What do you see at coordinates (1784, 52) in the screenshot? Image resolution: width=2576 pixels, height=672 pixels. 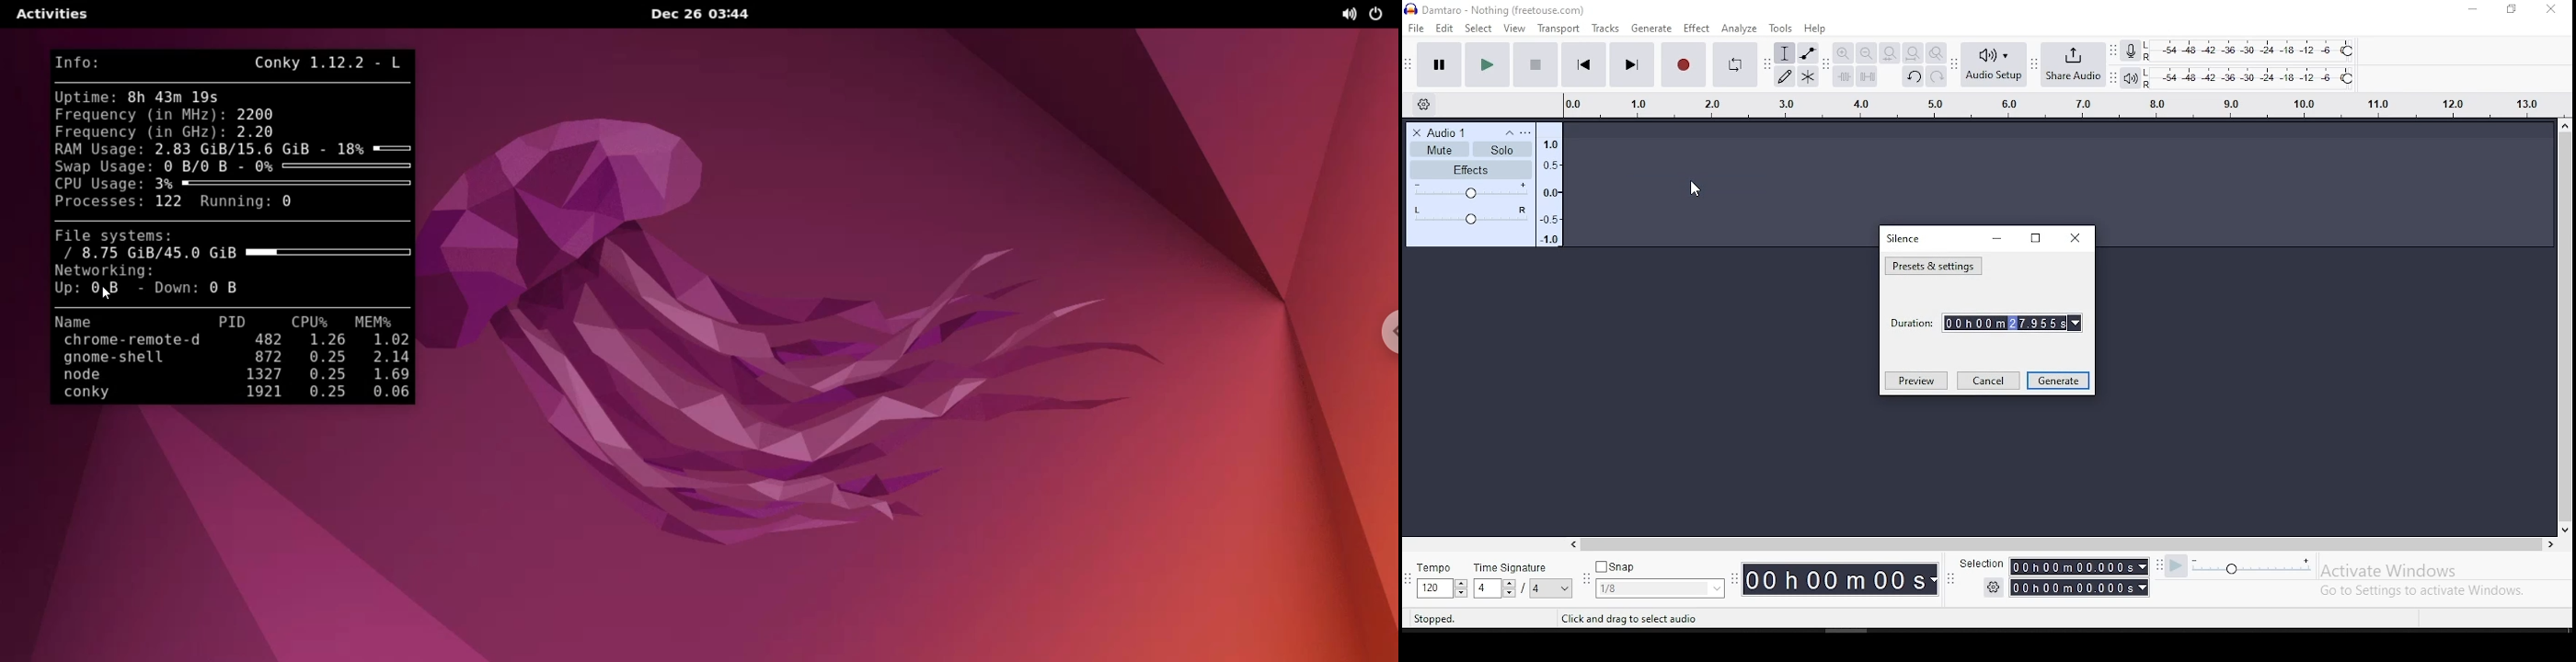 I see `selection tool` at bounding box center [1784, 52].